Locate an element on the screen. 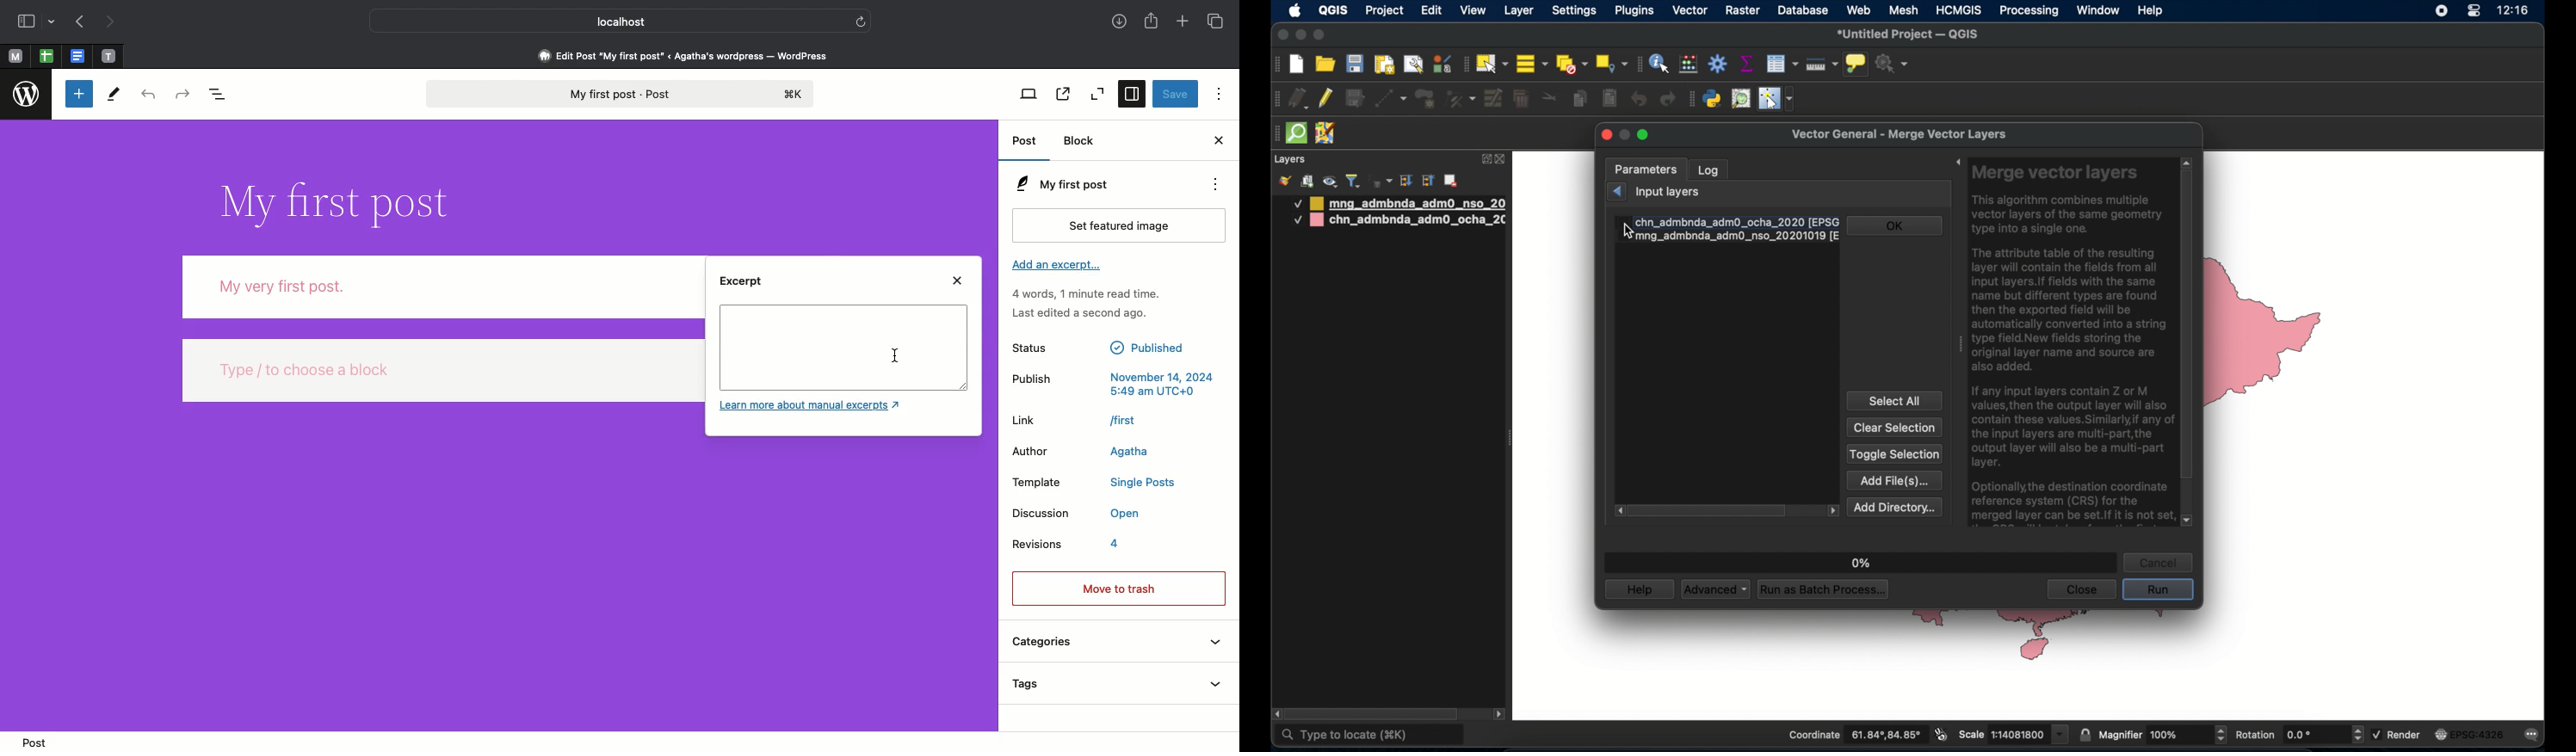 This screenshot has height=756, width=2576. apple icon is located at coordinates (1295, 10).